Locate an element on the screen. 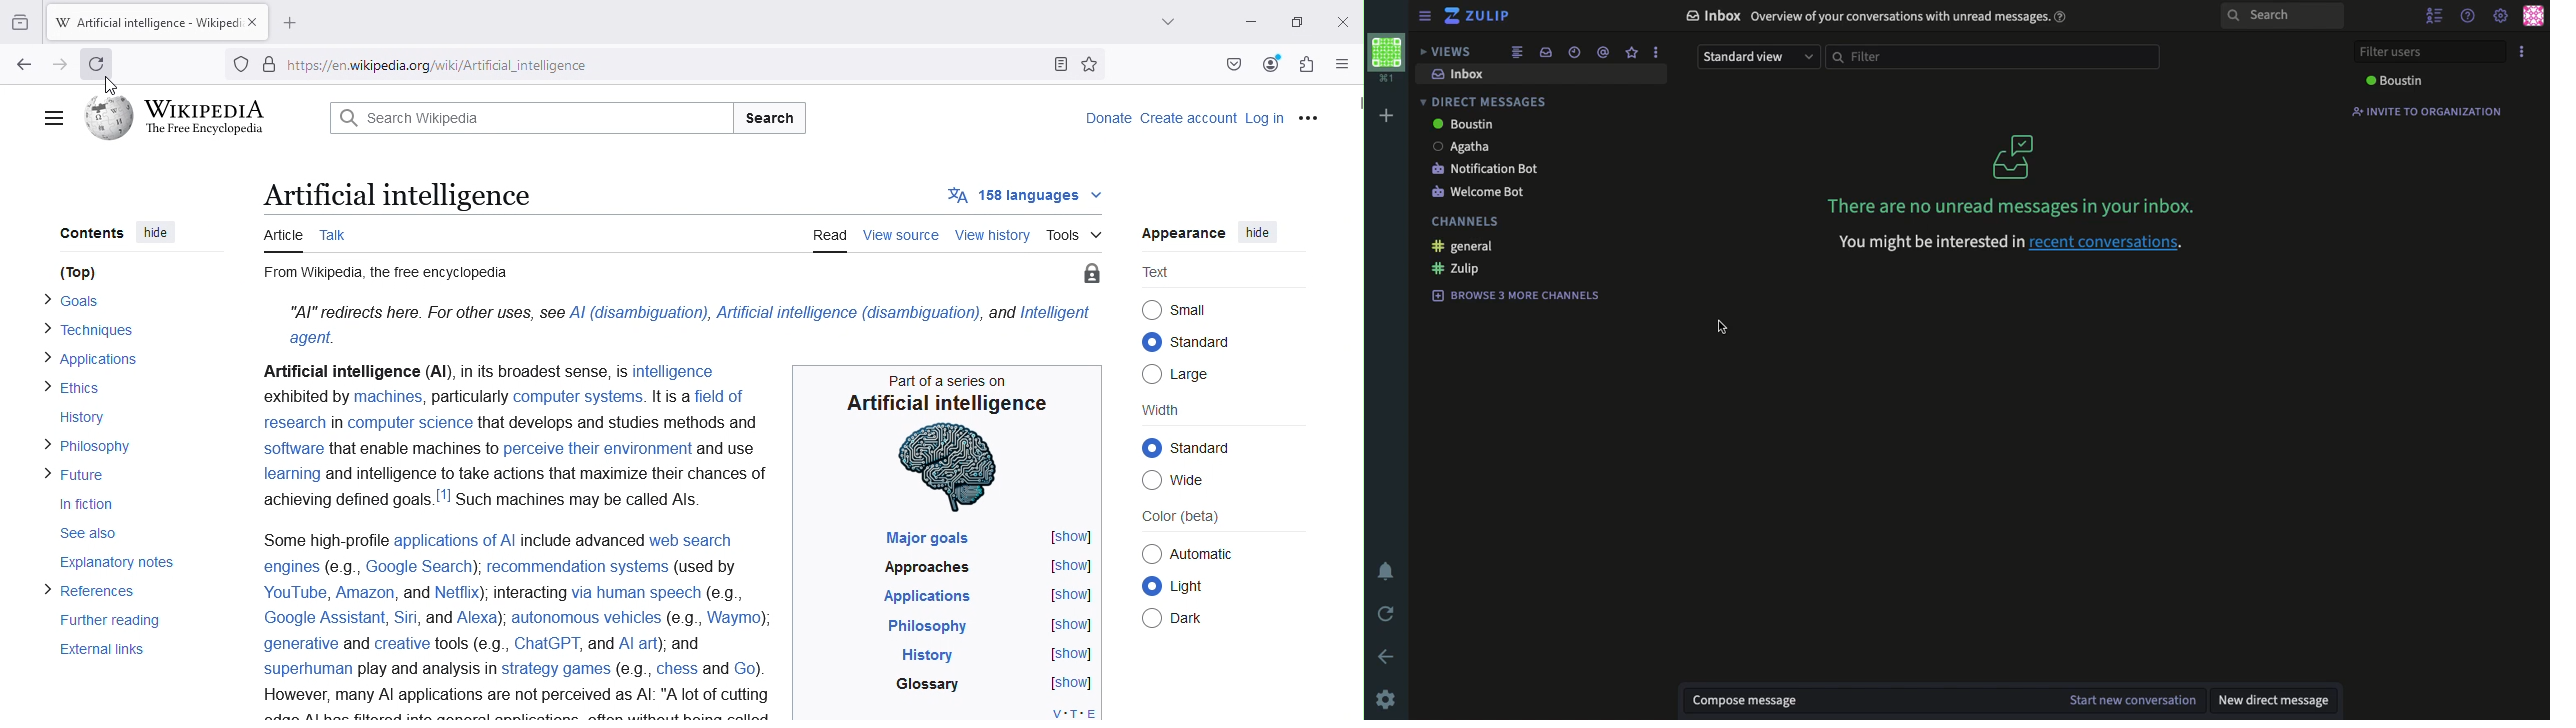 Image resolution: width=2576 pixels, height=728 pixels. Account is located at coordinates (1271, 64).